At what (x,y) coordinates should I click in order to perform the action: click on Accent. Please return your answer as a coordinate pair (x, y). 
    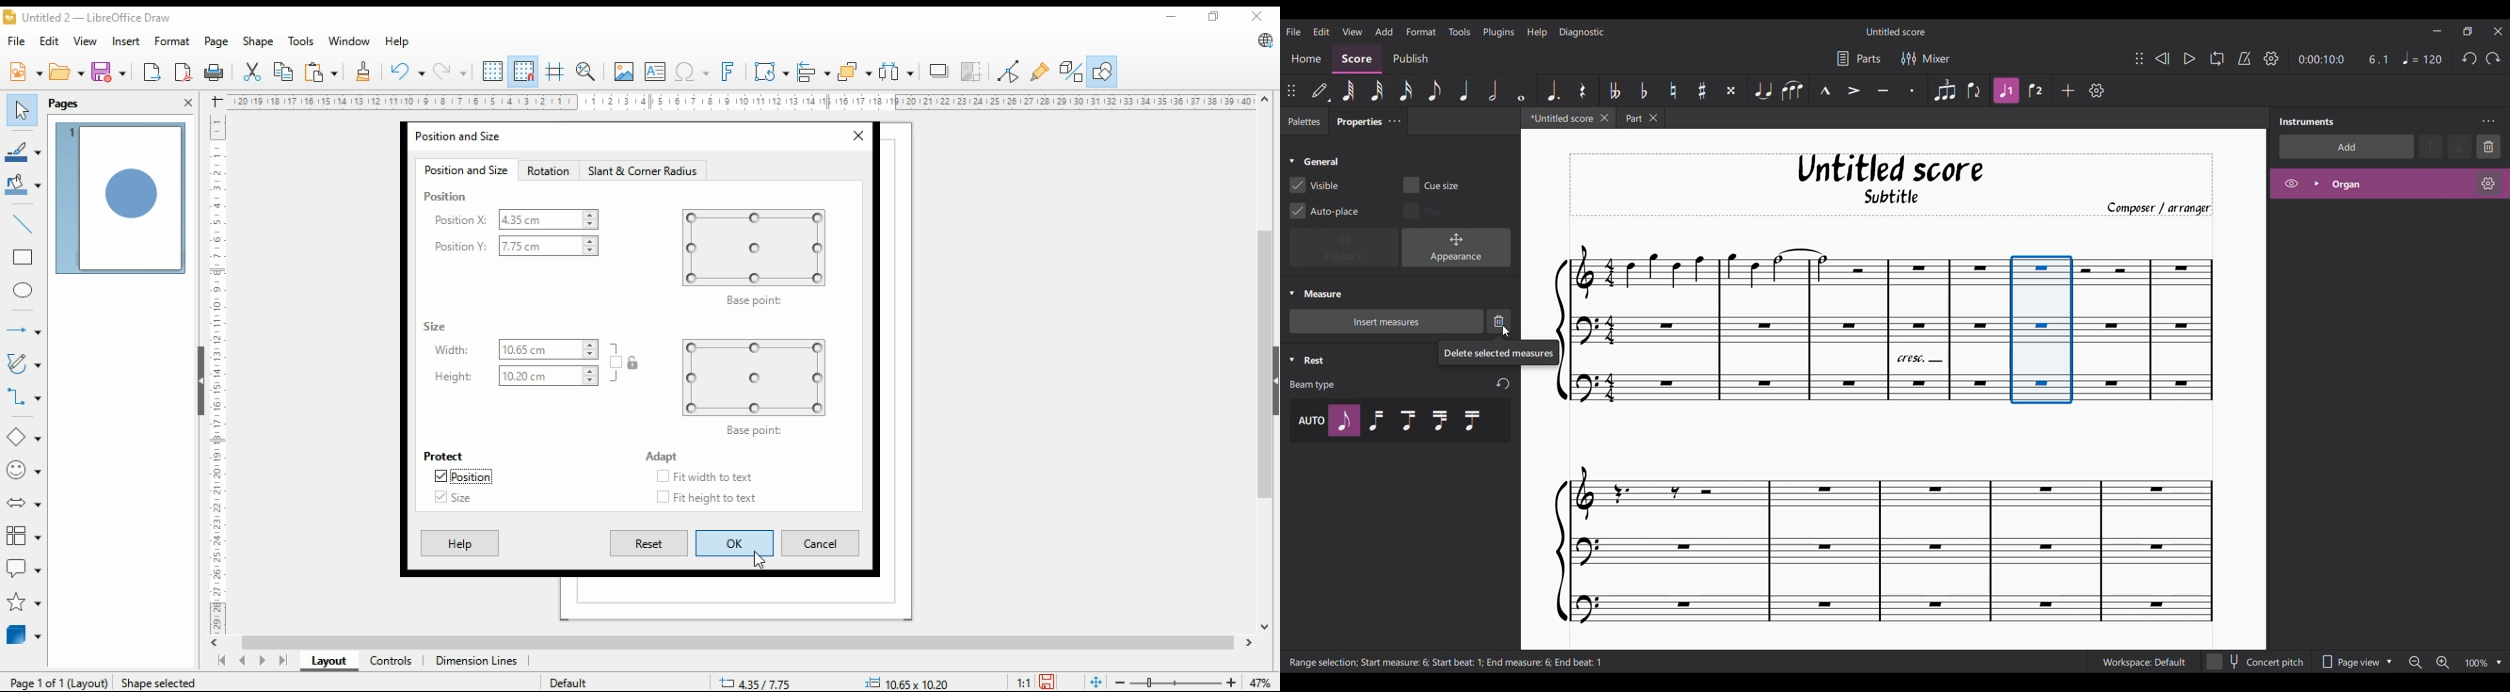
    Looking at the image, I should click on (1853, 90).